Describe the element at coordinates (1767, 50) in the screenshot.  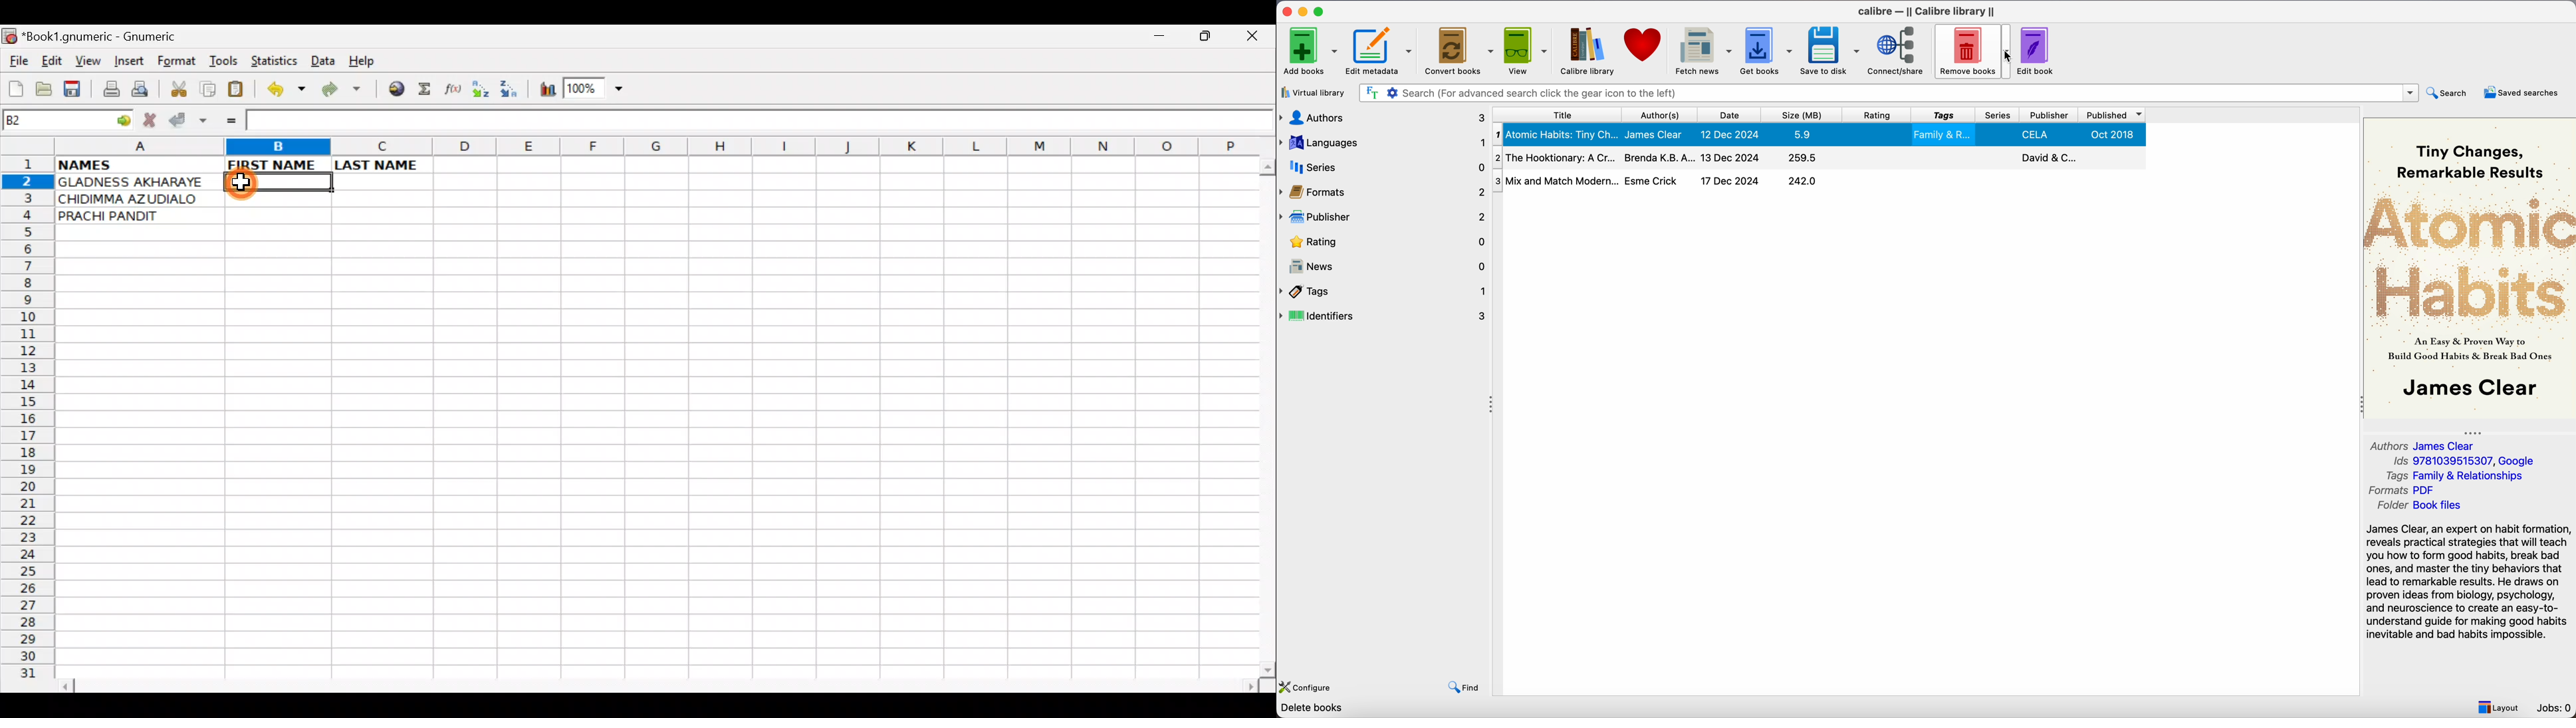
I see `get books` at that location.